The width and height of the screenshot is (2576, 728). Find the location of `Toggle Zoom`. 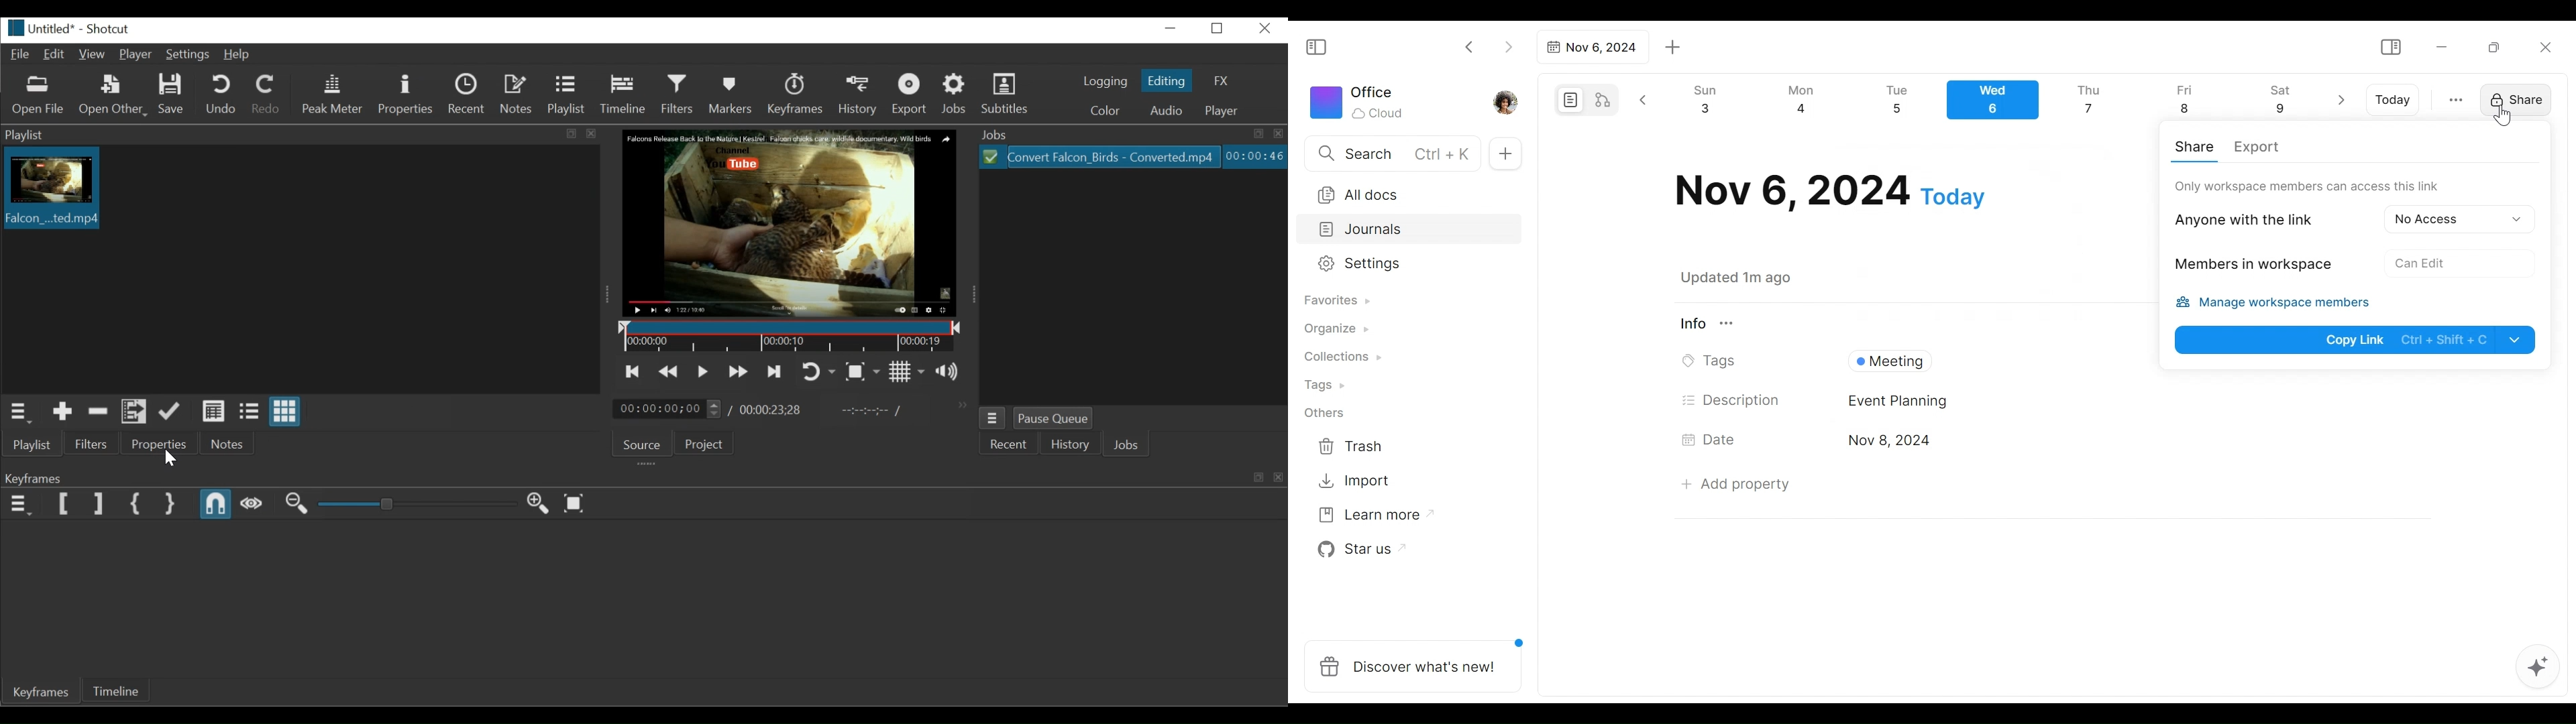

Toggle Zoom is located at coordinates (864, 370).